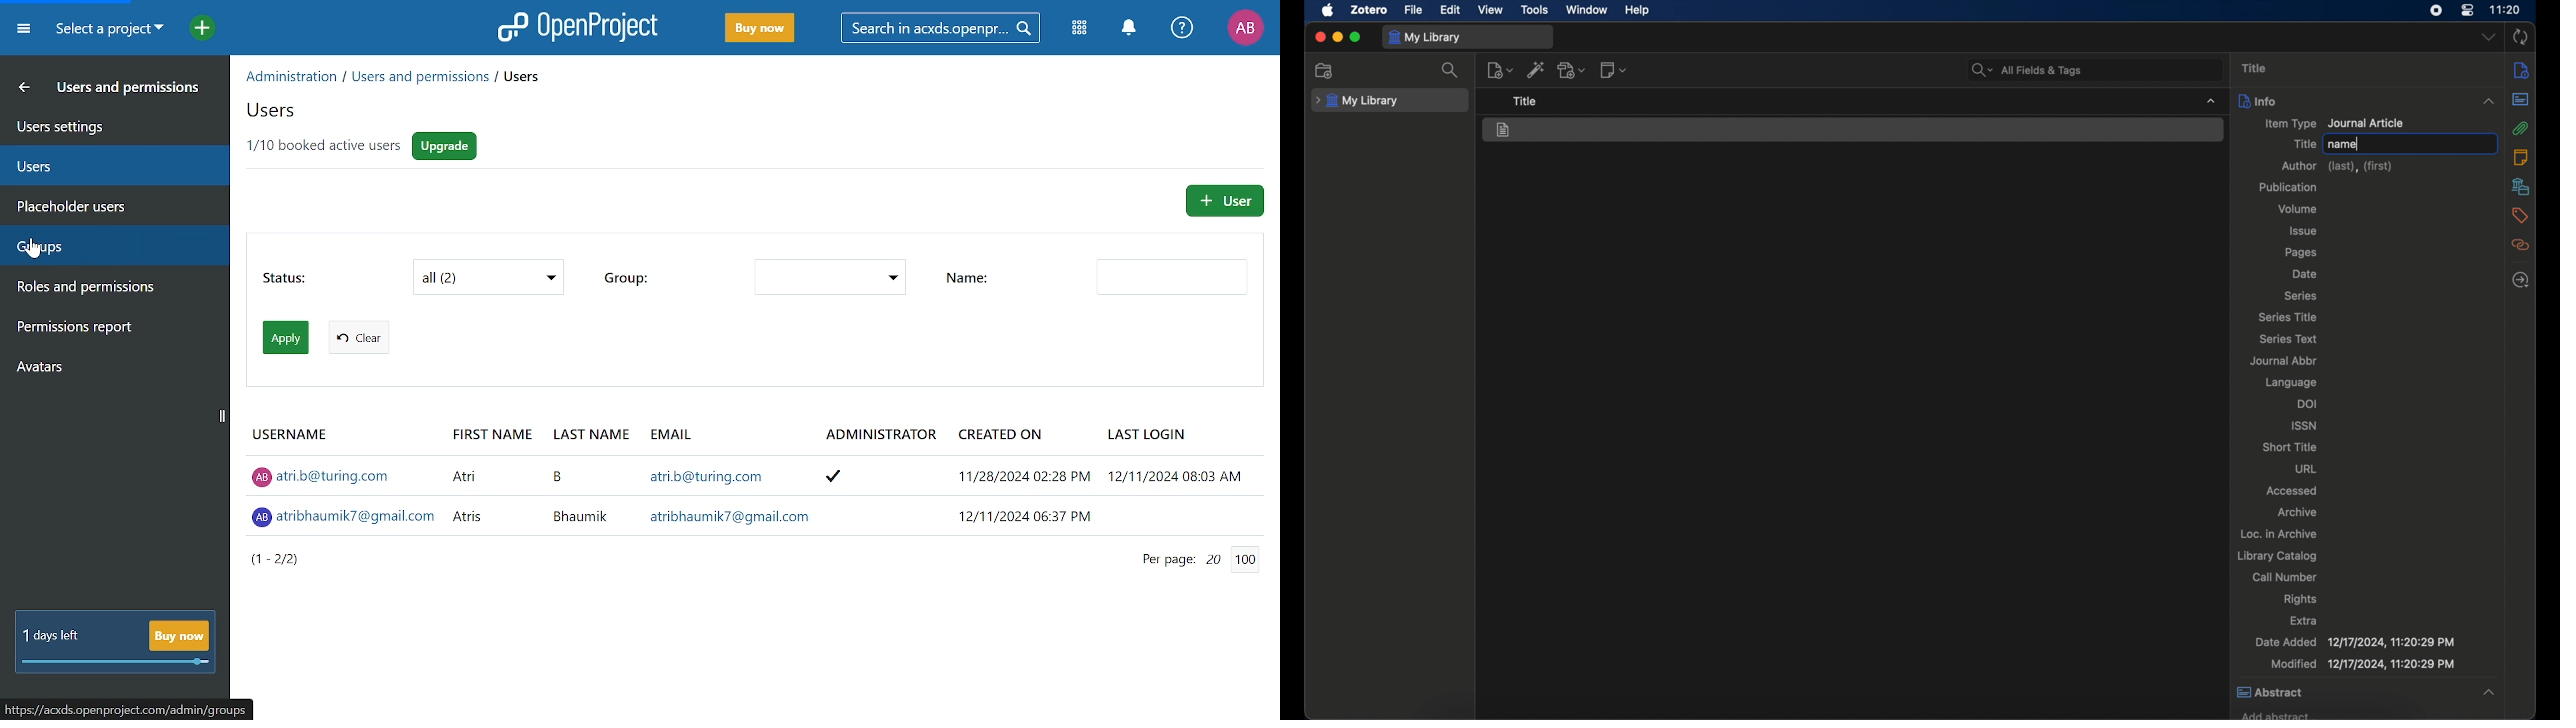 The image size is (2576, 728). Describe the element at coordinates (2279, 533) in the screenshot. I see `loc. in archive` at that location.